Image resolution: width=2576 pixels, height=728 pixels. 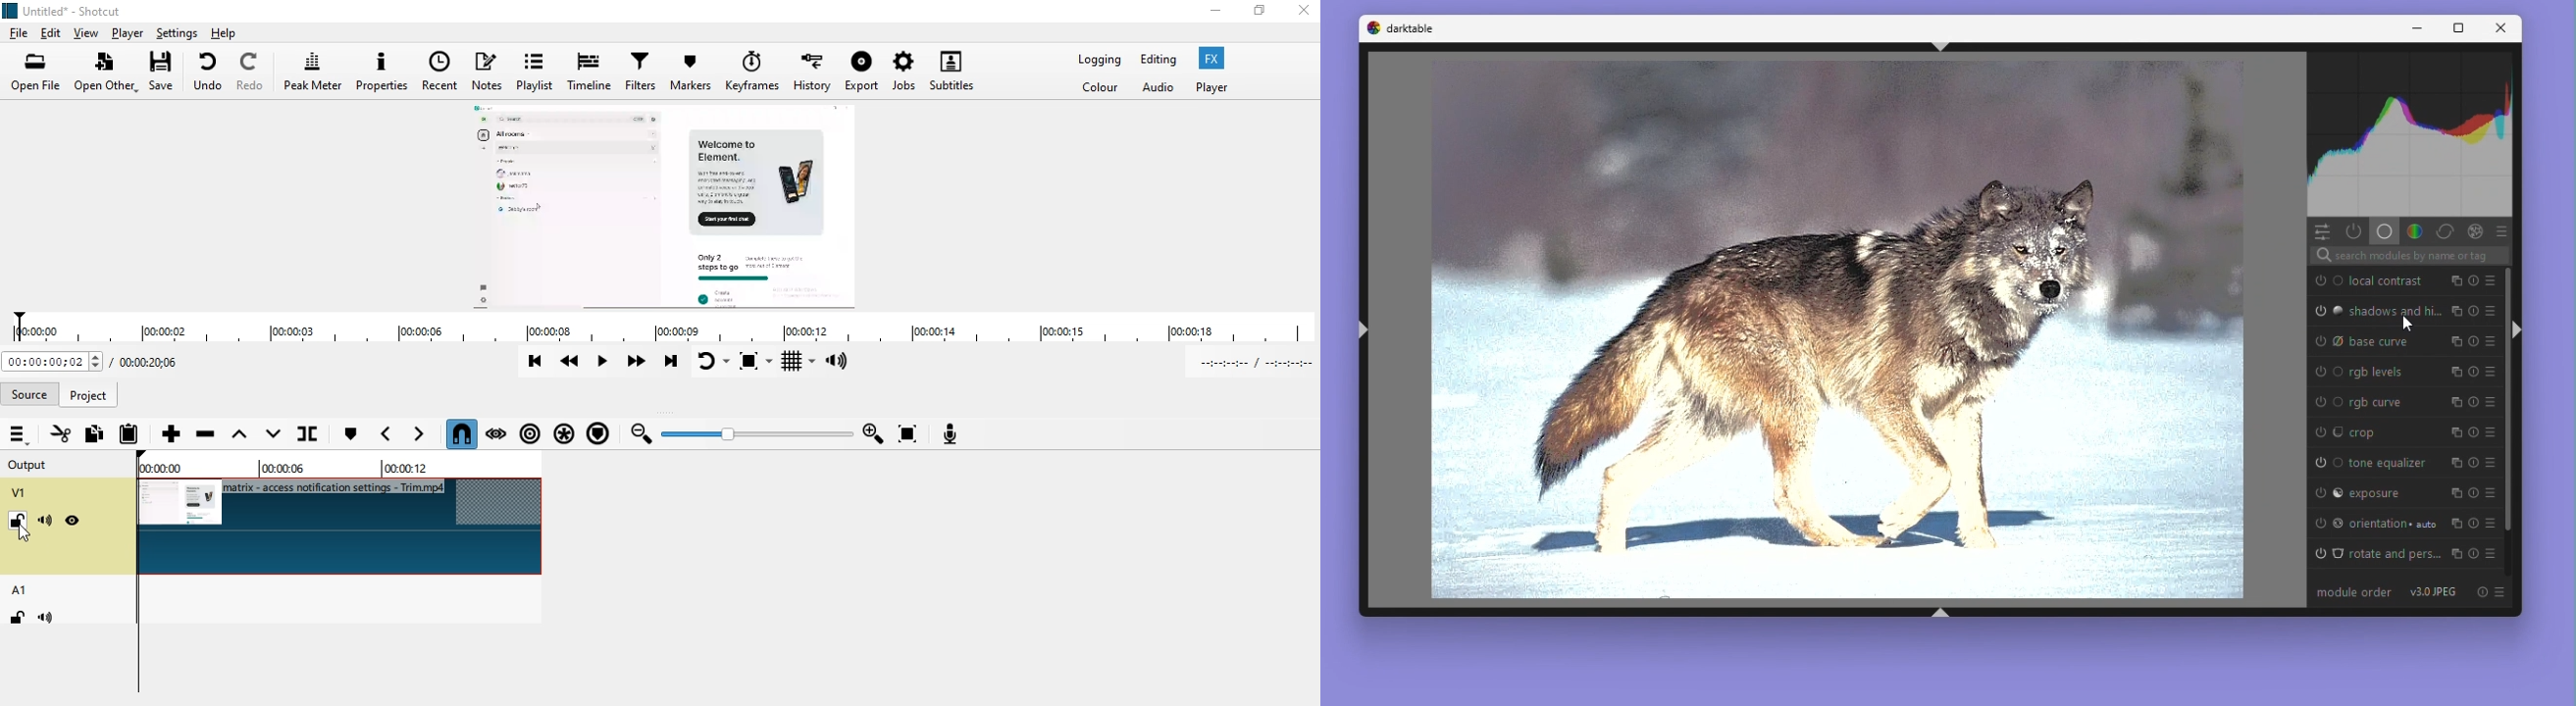 What do you see at coordinates (386, 434) in the screenshot?
I see `previous marker` at bounding box center [386, 434].